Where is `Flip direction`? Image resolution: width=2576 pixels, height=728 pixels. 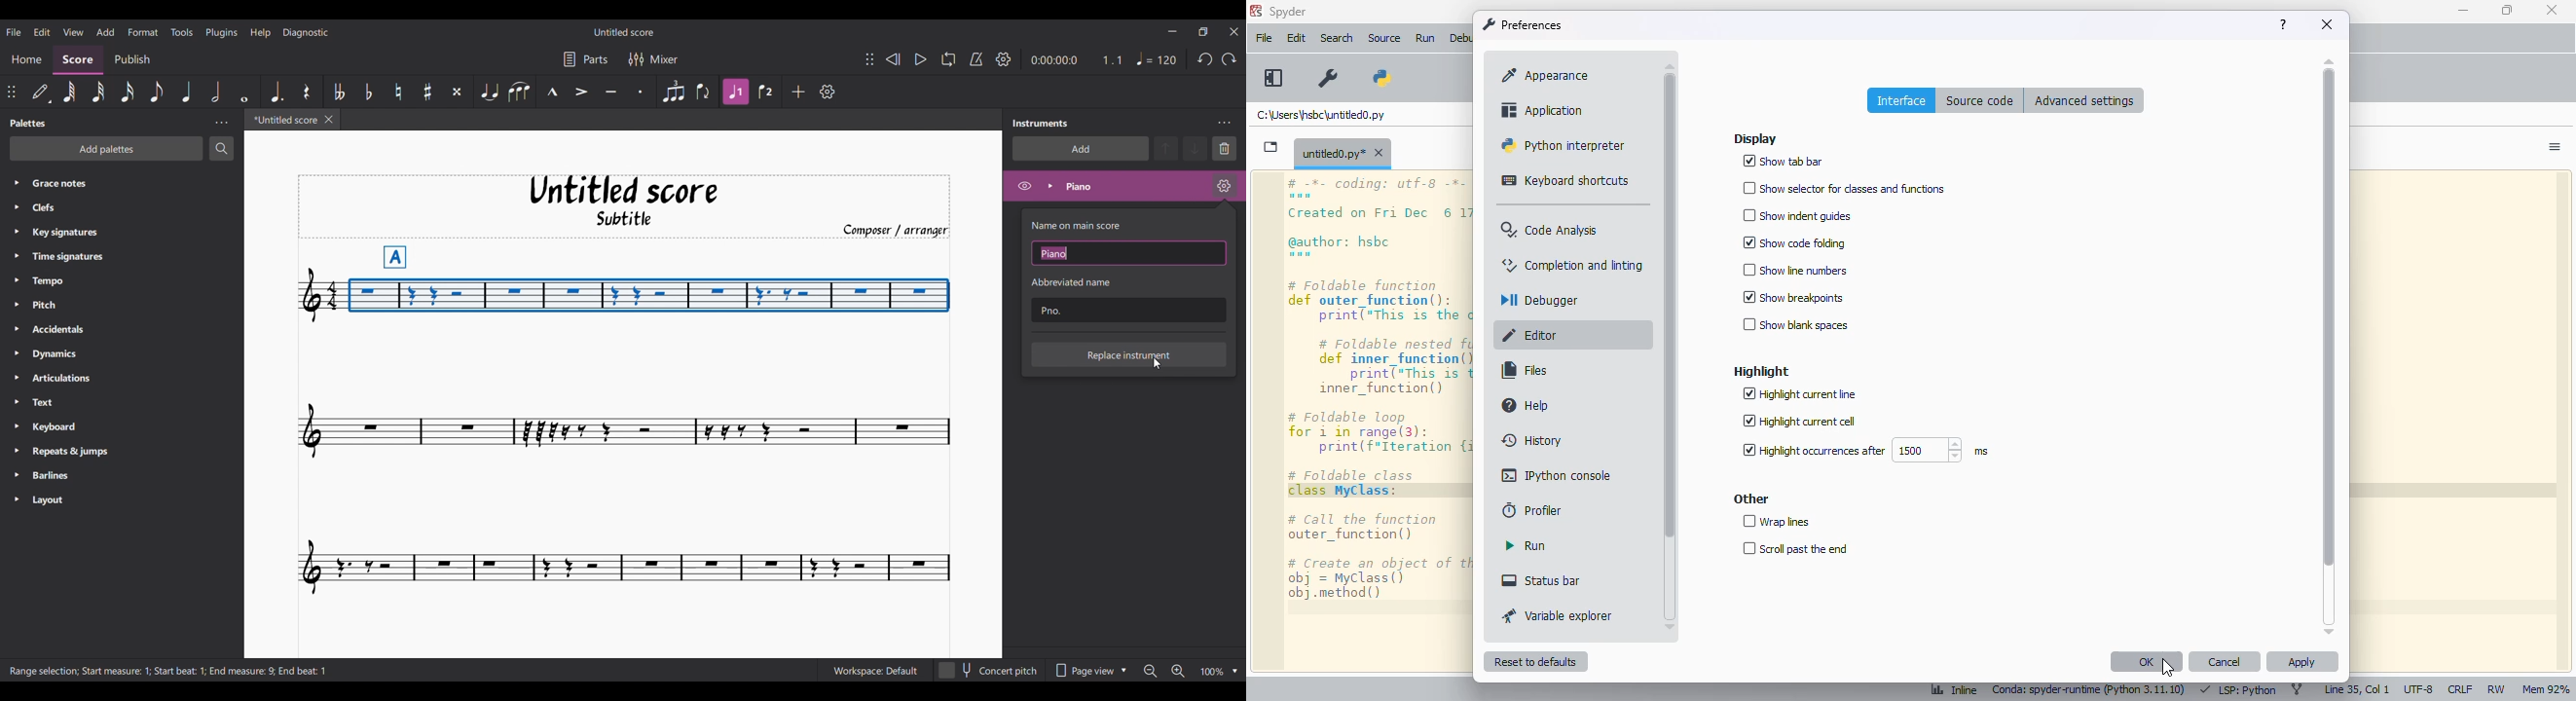 Flip direction is located at coordinates (703, 92).